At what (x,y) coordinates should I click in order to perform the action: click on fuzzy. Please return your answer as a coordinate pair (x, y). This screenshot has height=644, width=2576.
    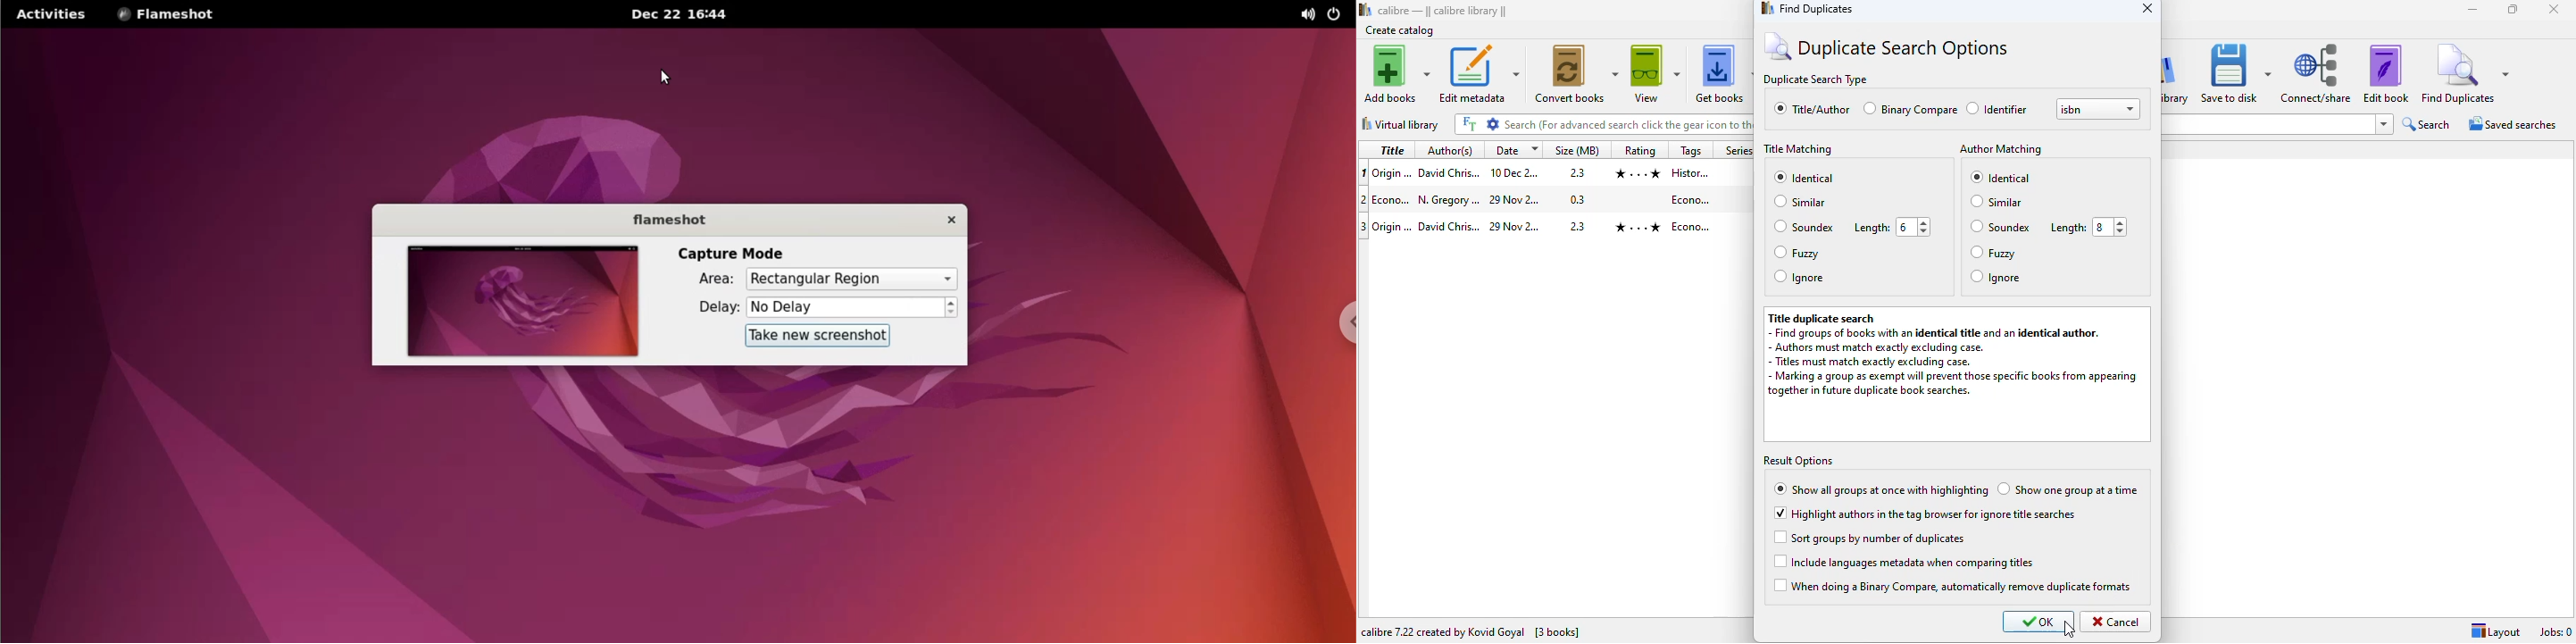
    Looking at the image, I should click on (1797, 253).